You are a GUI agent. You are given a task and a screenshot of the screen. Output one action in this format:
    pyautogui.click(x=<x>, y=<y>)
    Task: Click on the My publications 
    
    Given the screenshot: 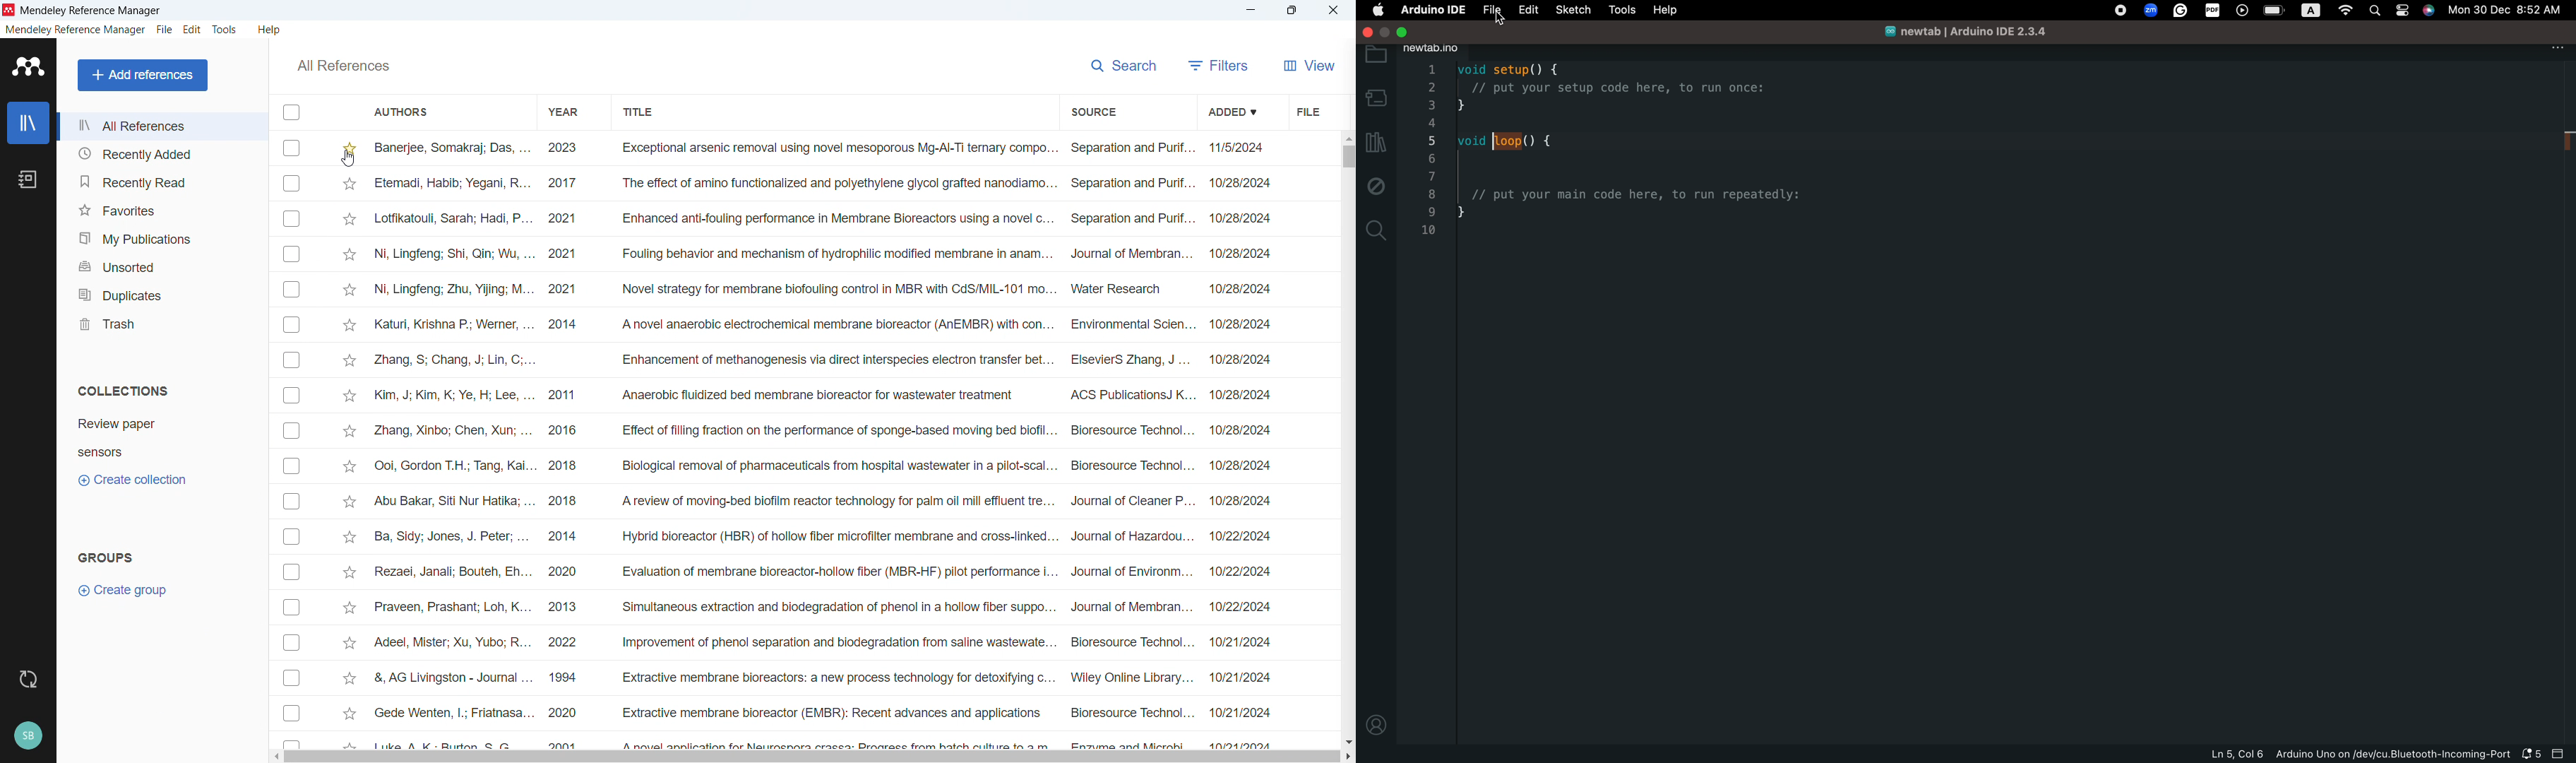 What is the action you would take?
    pyautogui.click(x=162, y=235)
    